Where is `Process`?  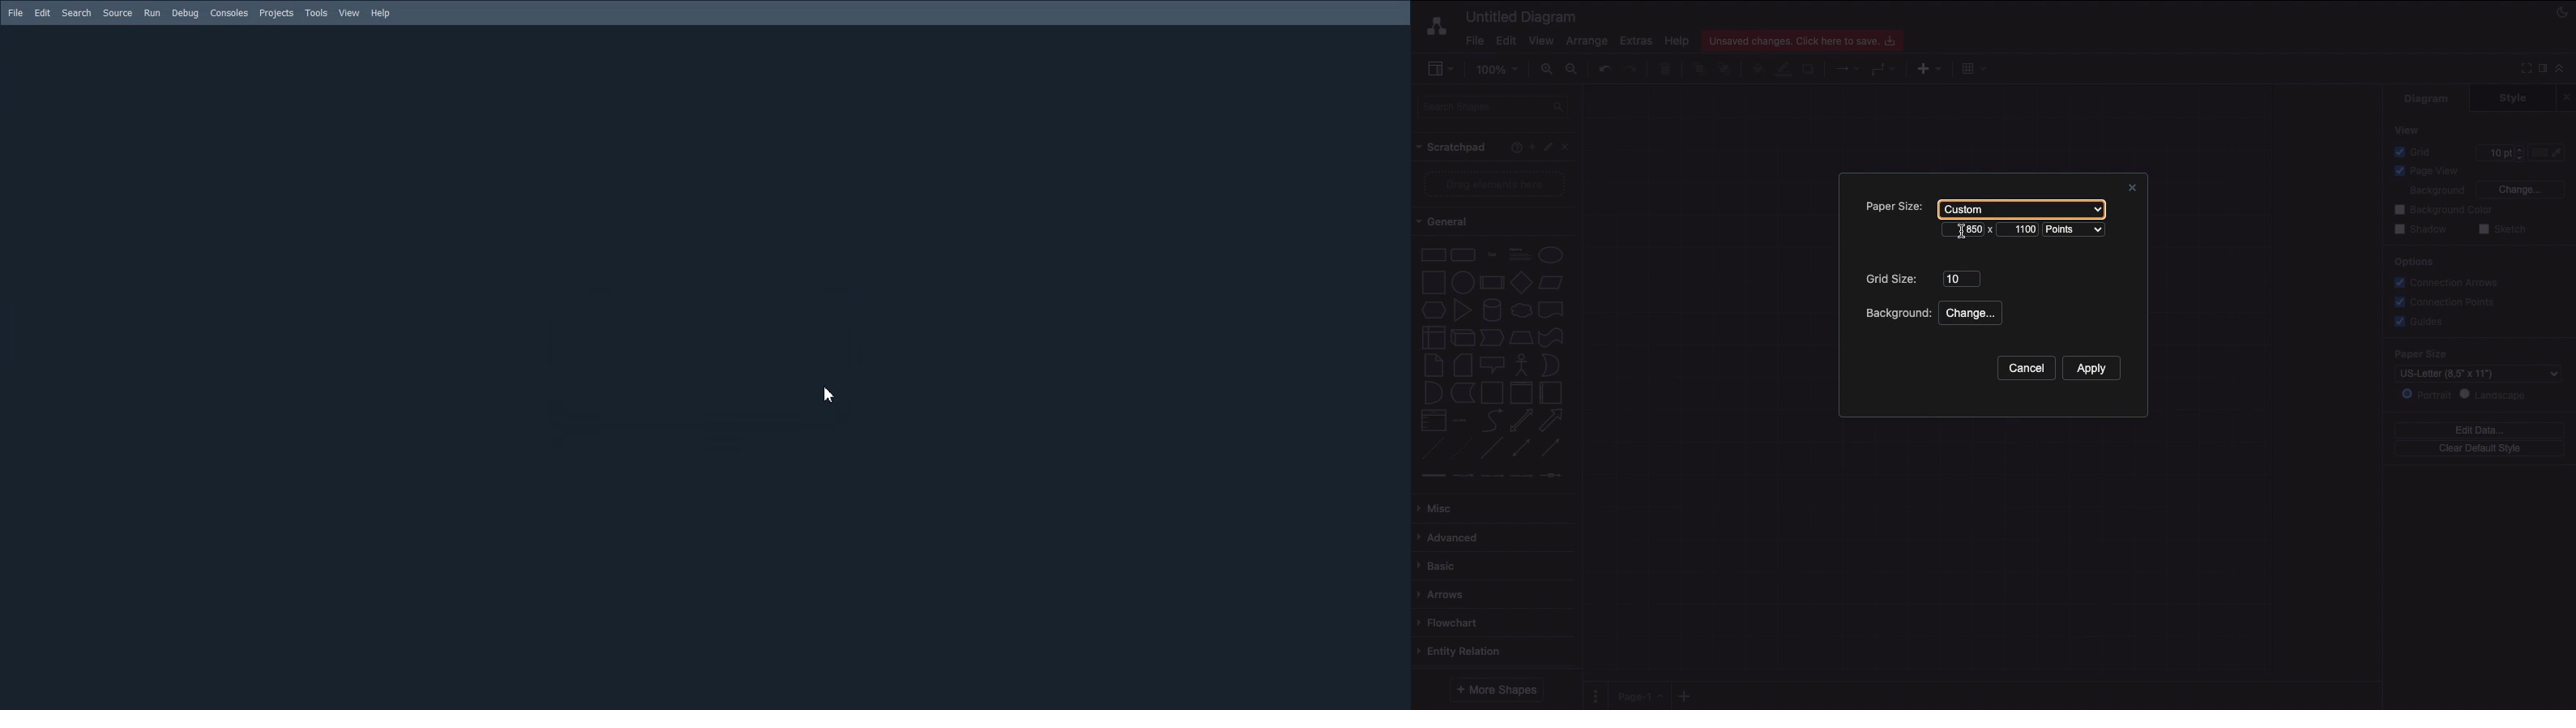 Process is located at coordinates (1490, 284).